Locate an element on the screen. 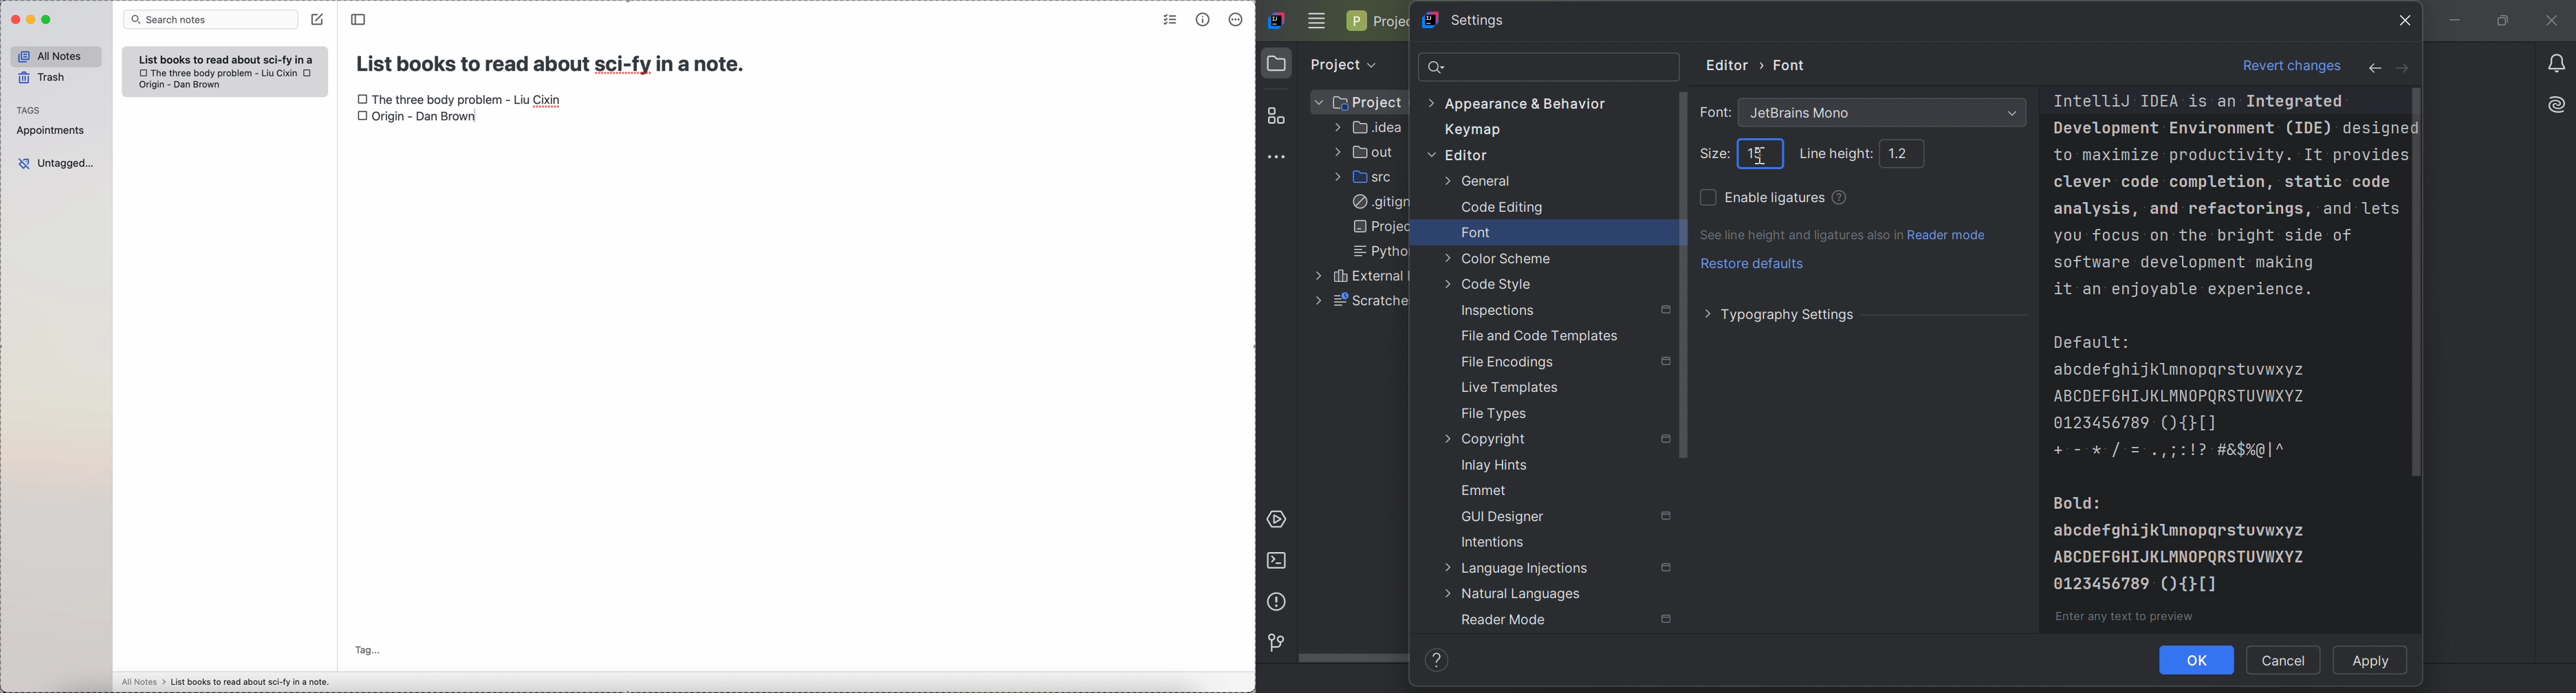  you focus on the bright side of is located at coordinates (2203, 237).